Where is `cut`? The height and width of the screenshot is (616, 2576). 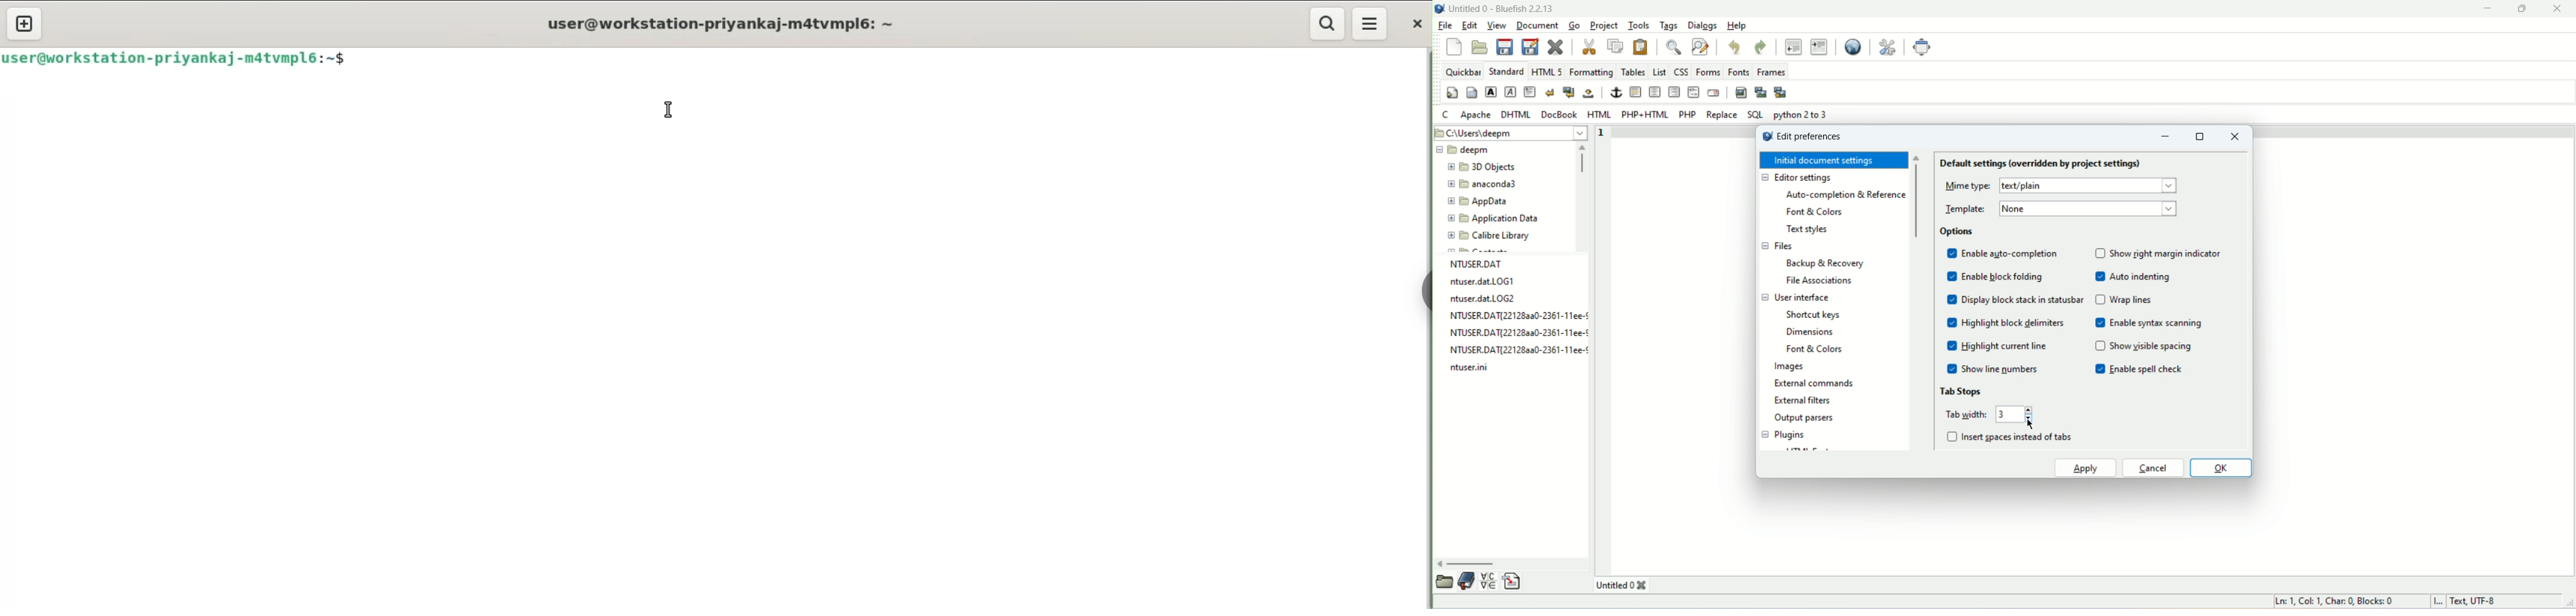 cut is located at coordinates (1589, 47).